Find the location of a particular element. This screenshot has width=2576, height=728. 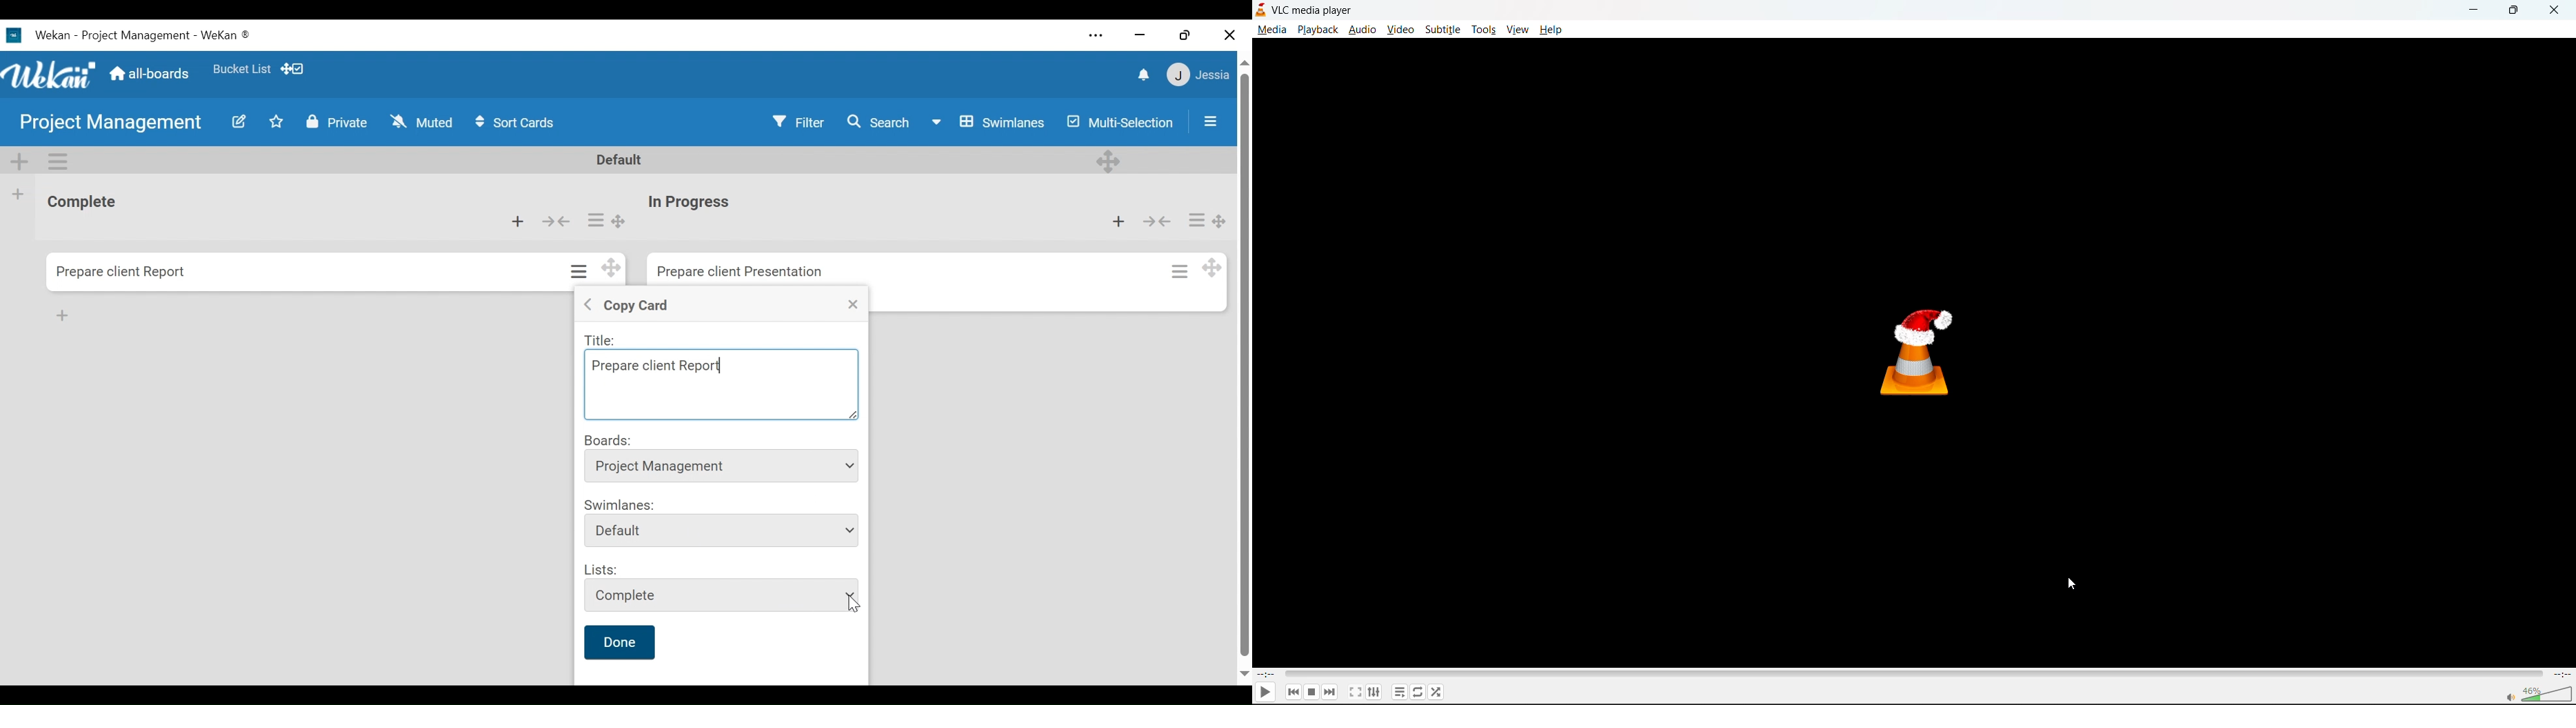

video is located at coordinates (1400, 30).